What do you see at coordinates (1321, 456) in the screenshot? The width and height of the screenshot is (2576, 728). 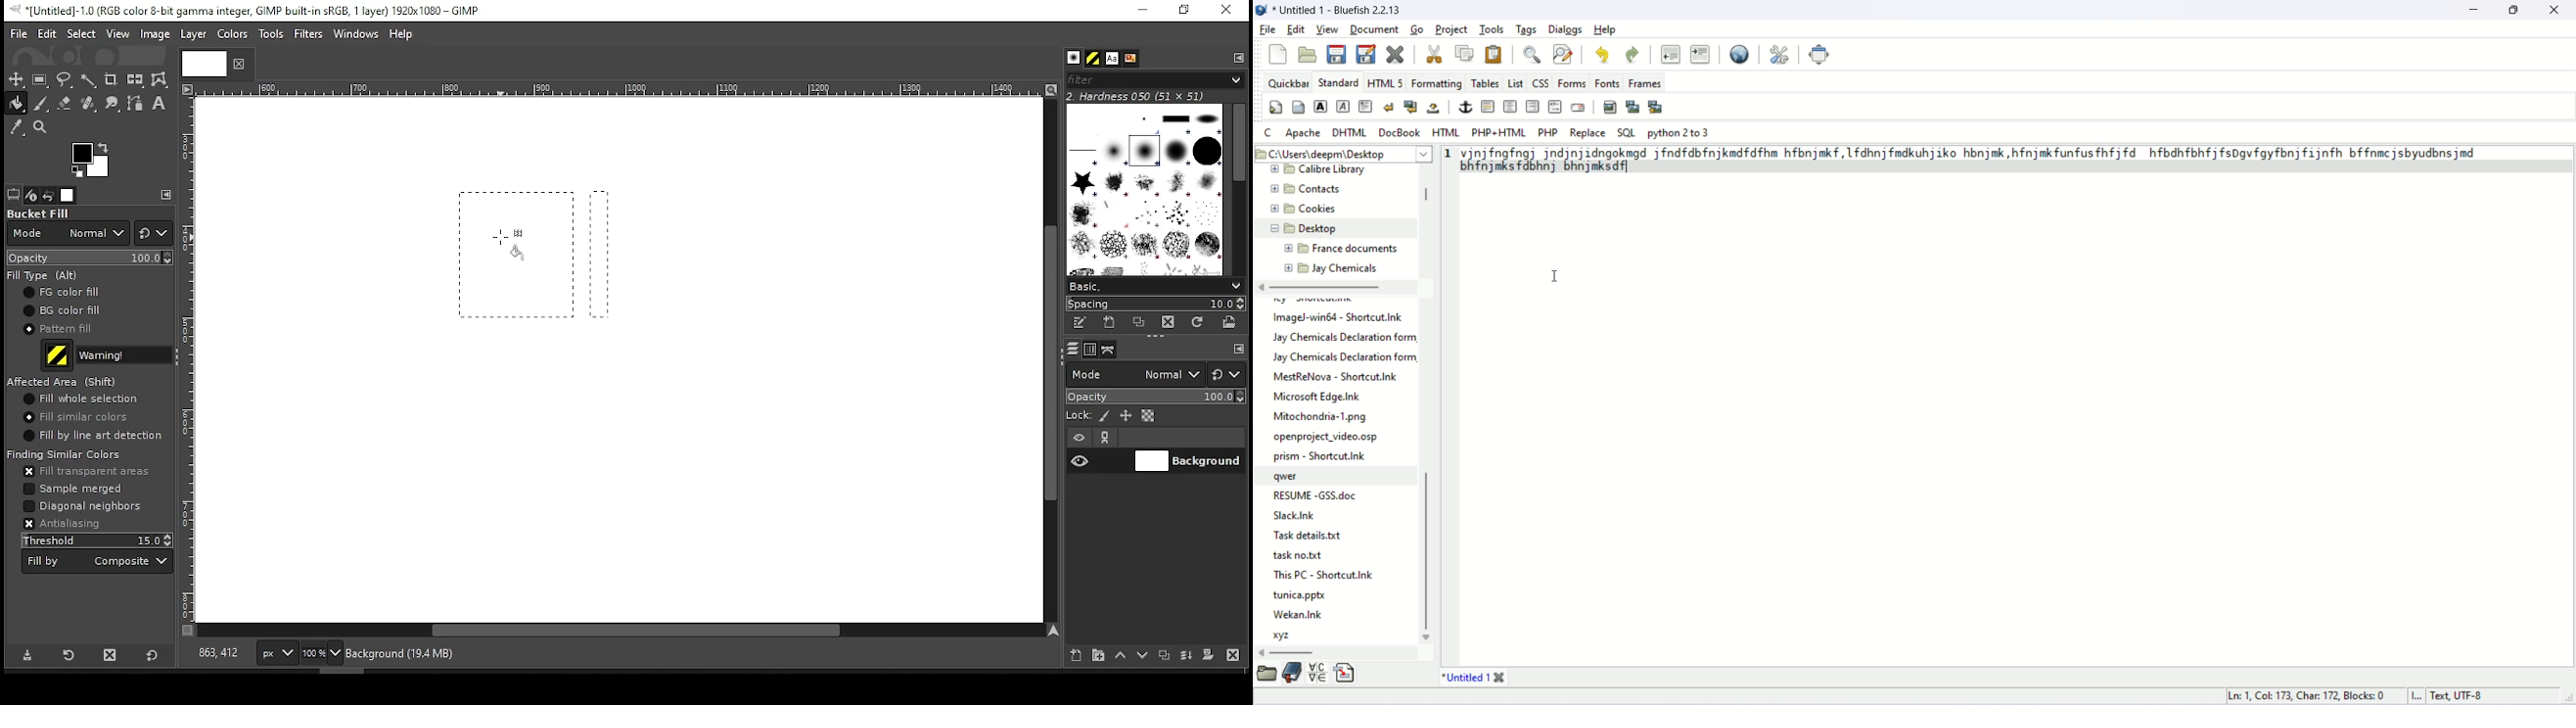 I see `prism - Shortcut.Ink` at bounding box center [1321, 456].